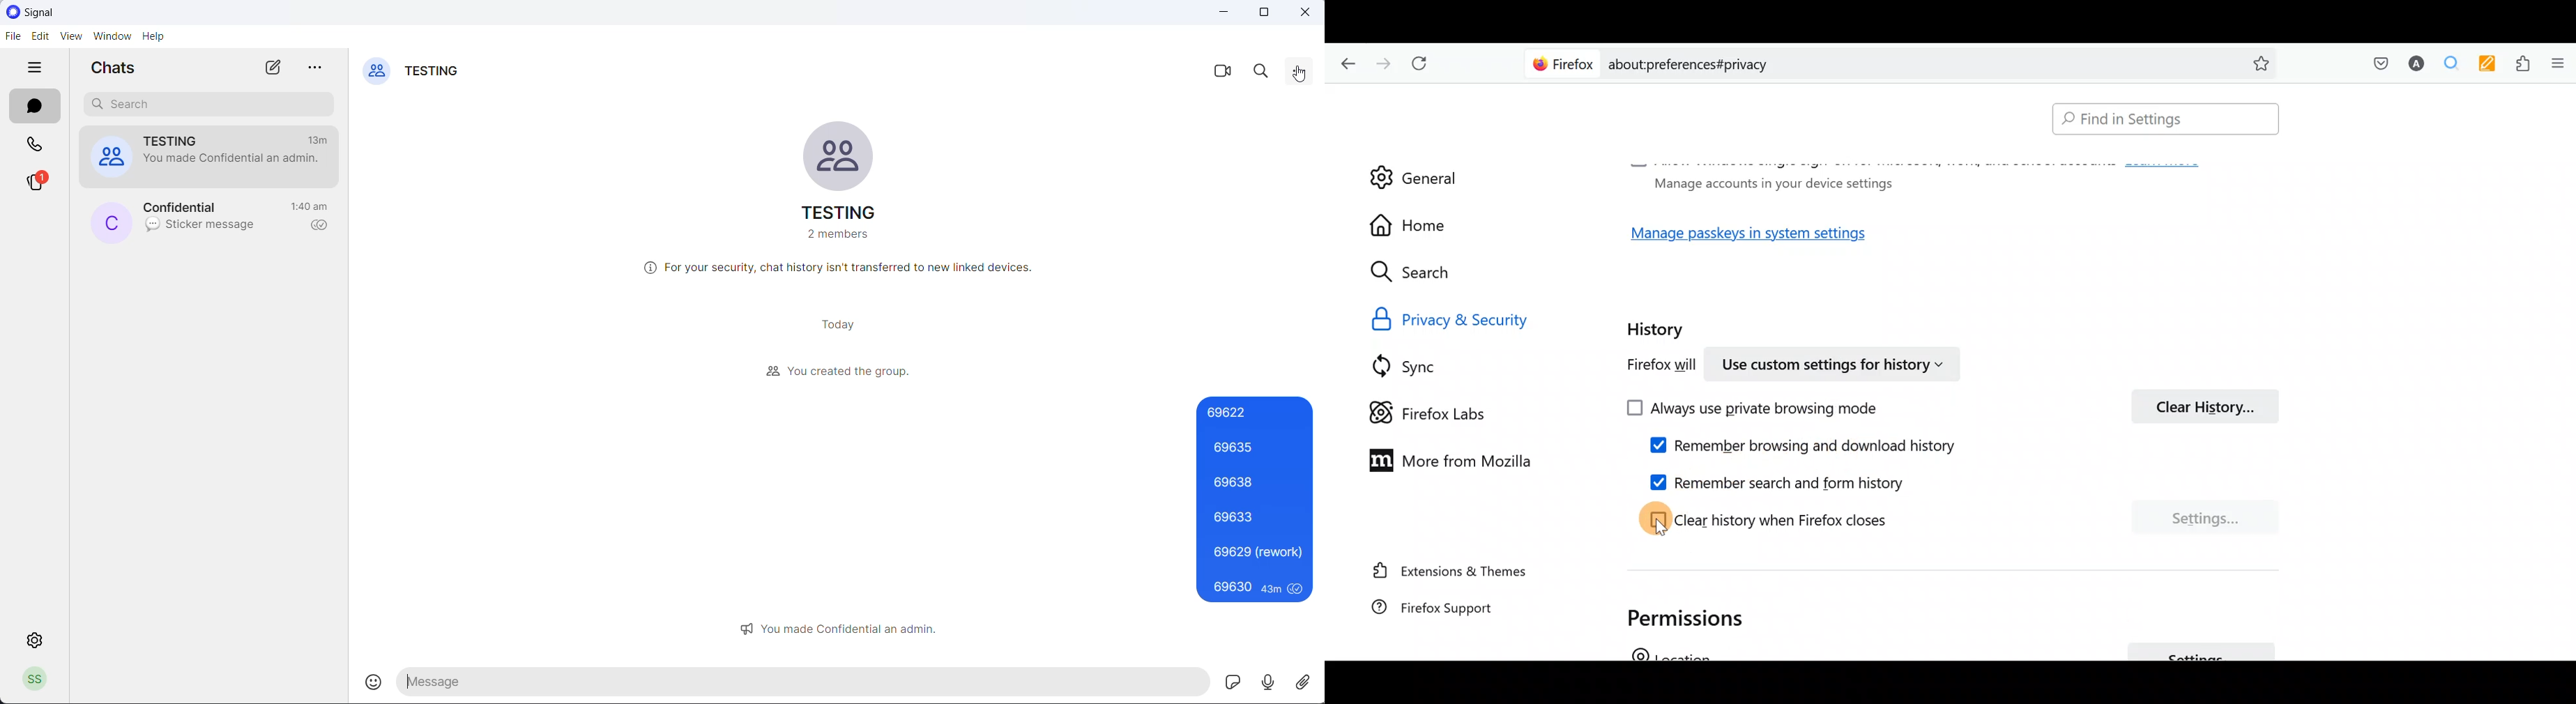 This screenshot has height=728, width=2576. I want to click on message text area, so click(805, 683).